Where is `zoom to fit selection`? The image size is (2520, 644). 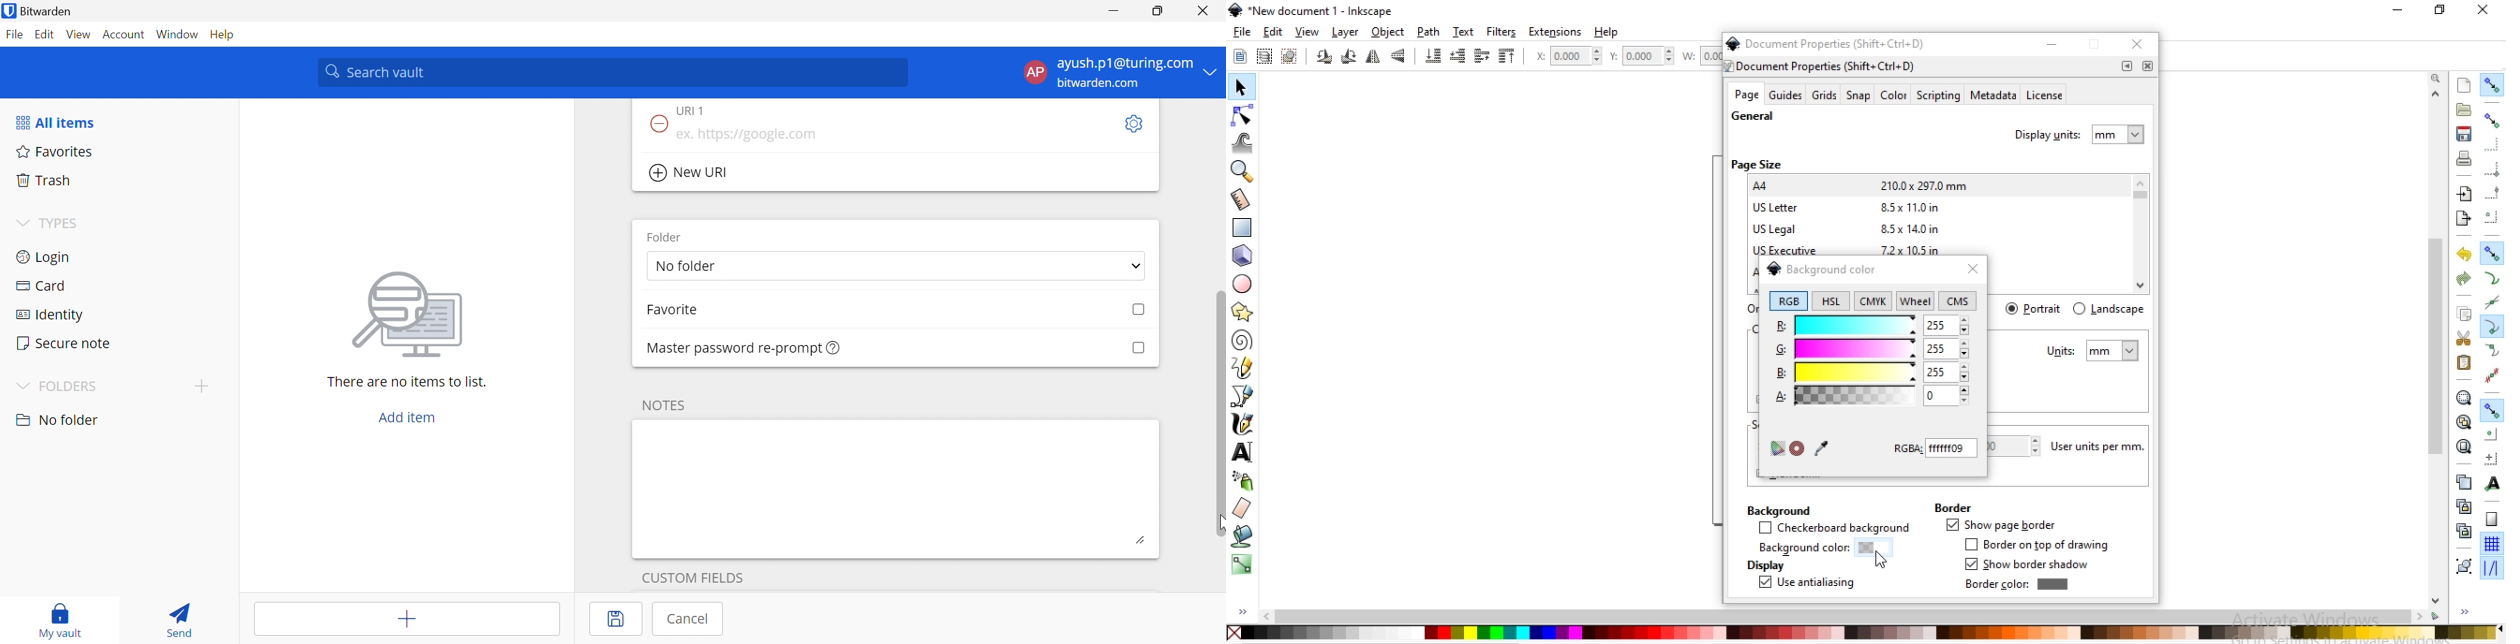 zoom to fit selection is located at coordinates (2463, 398).